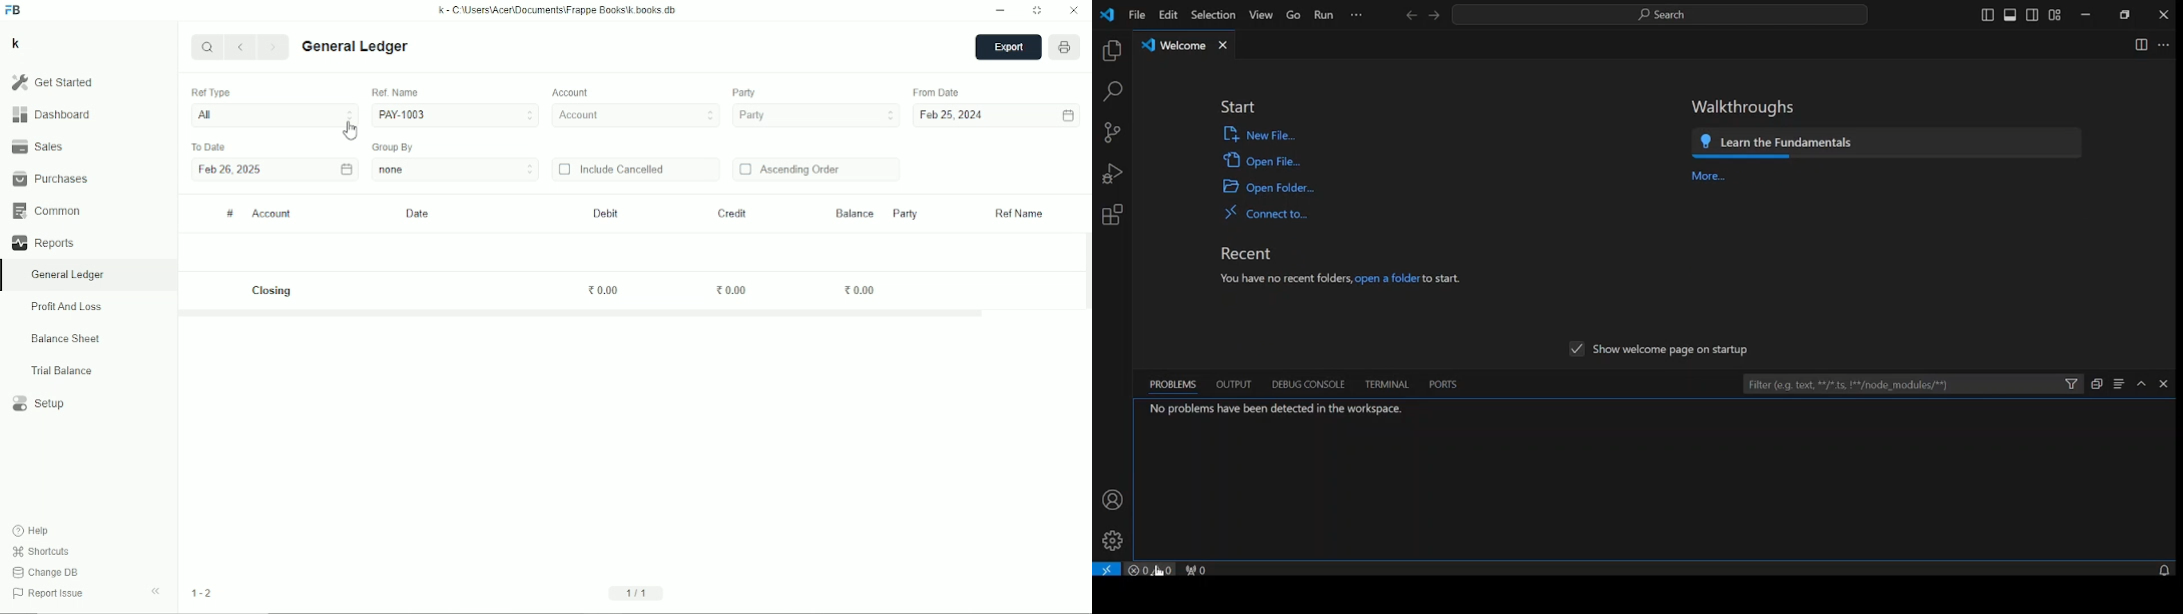  What do you see at coordinates (582, 314) in the screenshot?
I see `Horizontal scrollbar` at bounding box center [582, 314].